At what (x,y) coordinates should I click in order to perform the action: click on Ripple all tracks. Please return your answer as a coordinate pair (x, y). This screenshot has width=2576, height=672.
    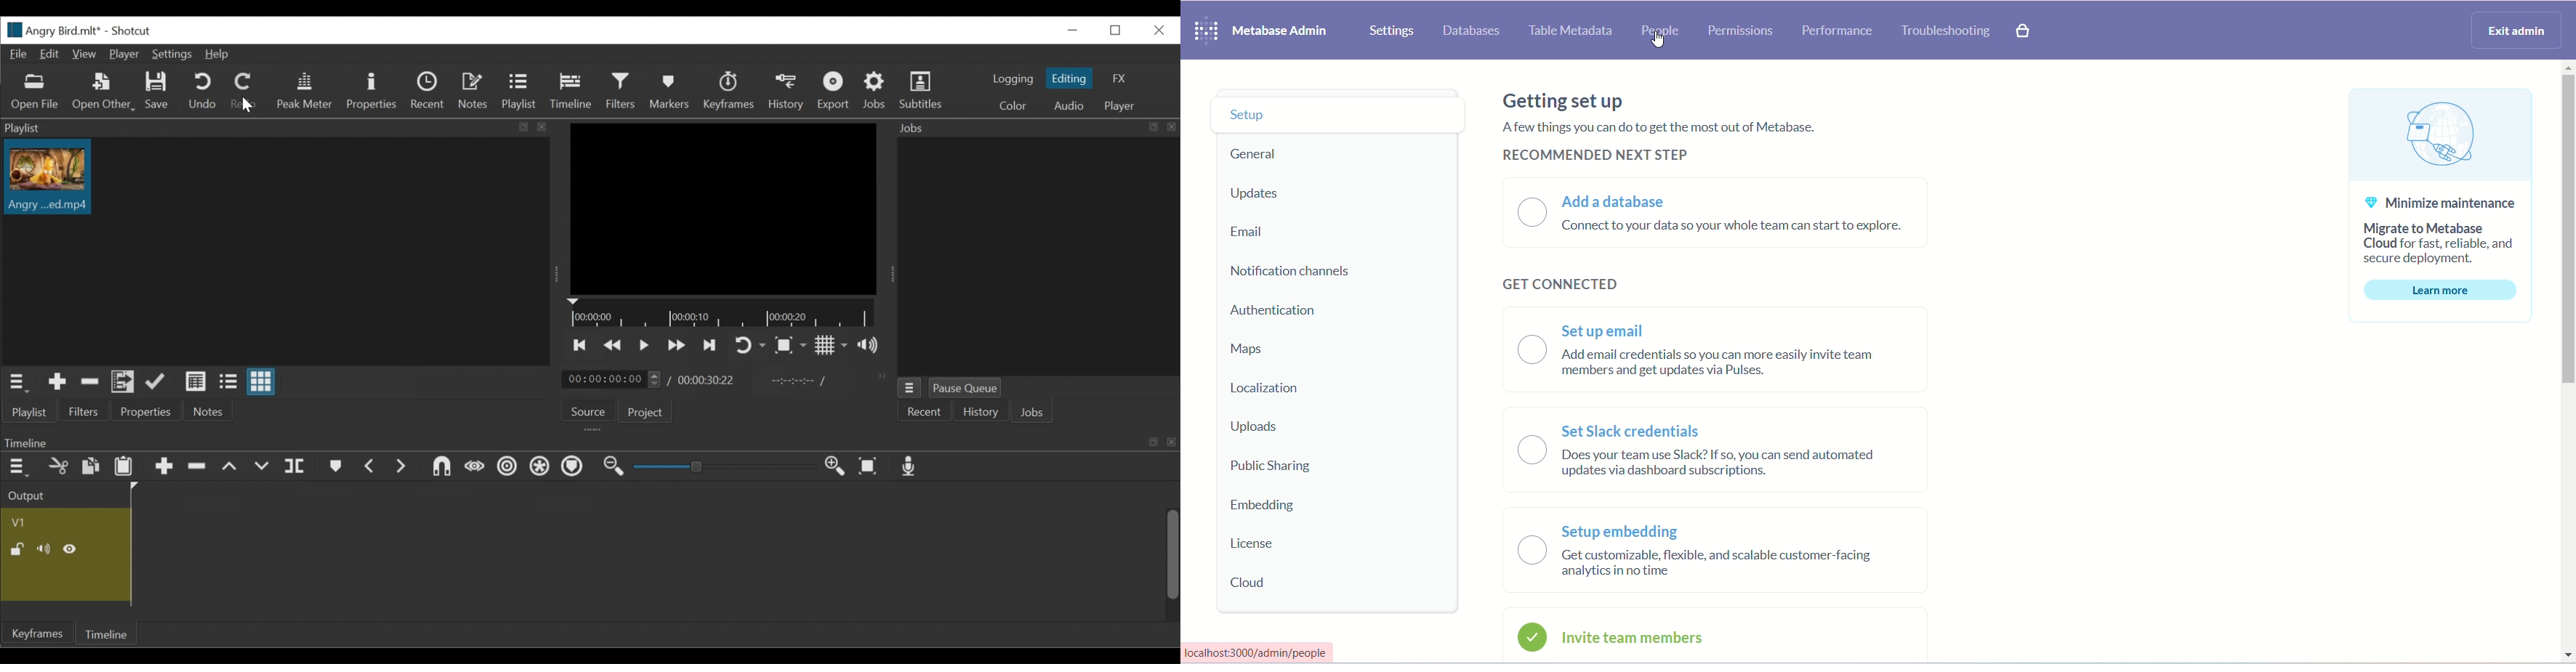
    Looking at the image, I should click on (541, 468).